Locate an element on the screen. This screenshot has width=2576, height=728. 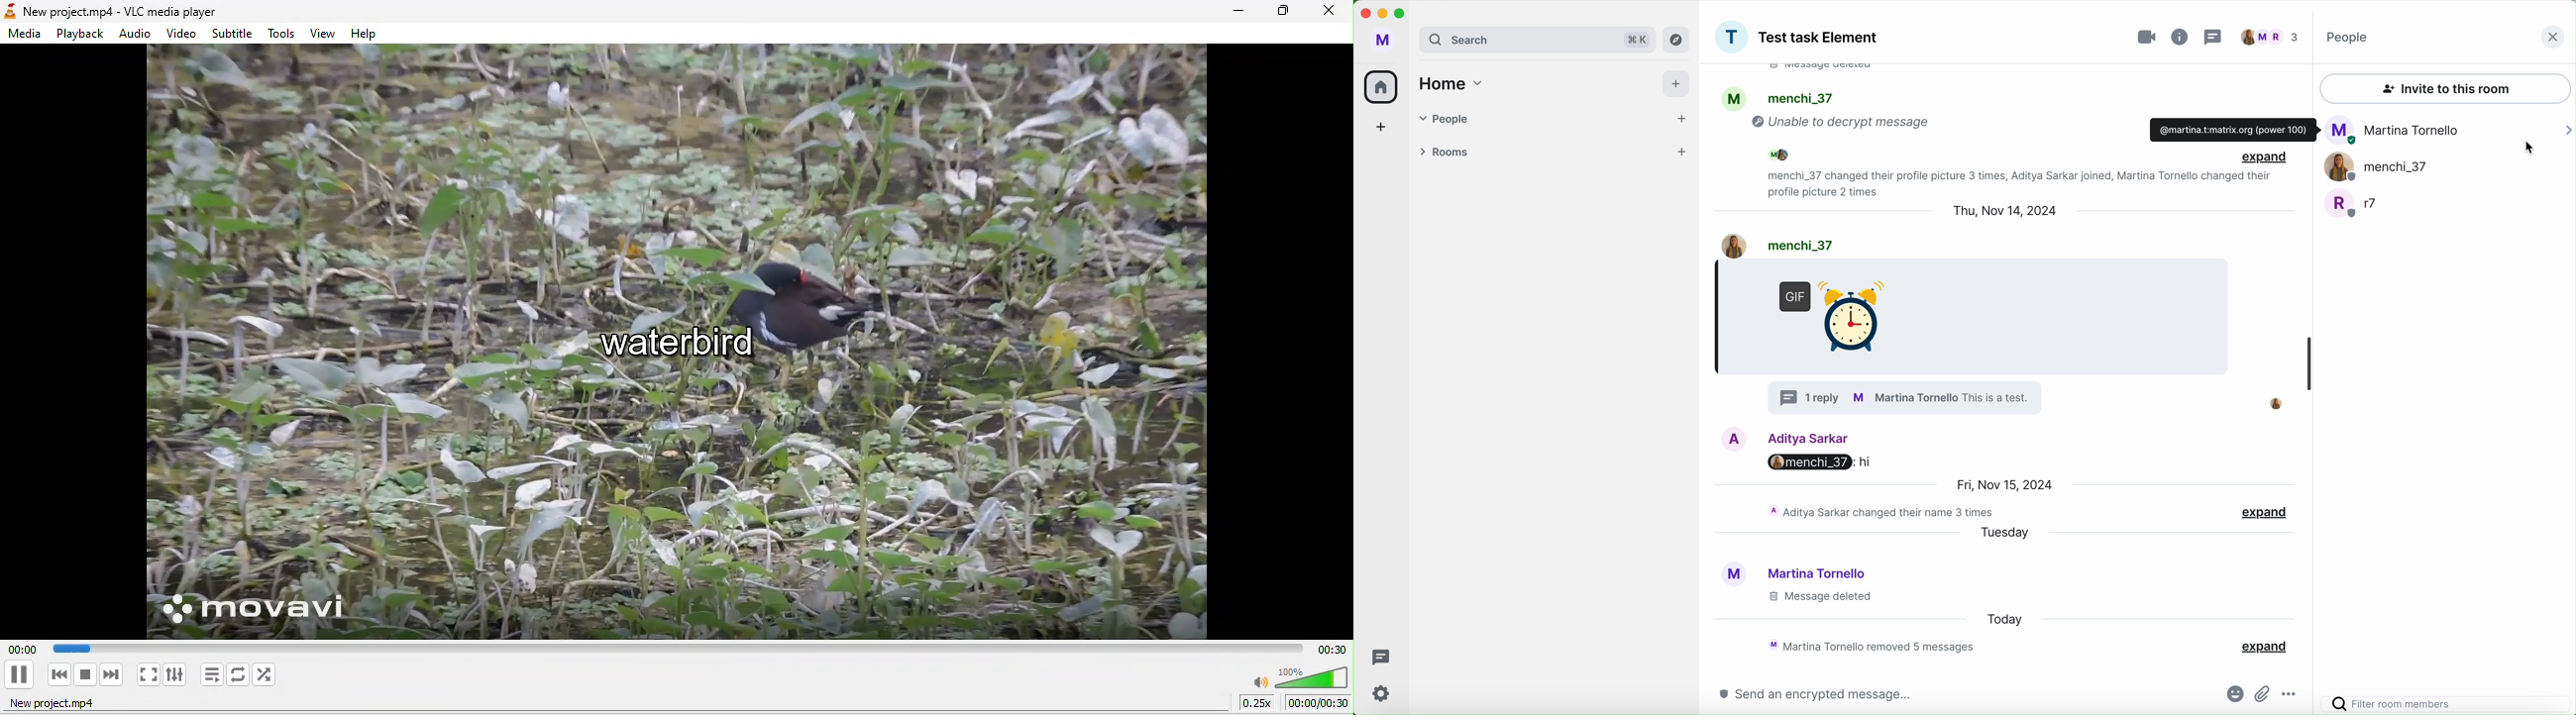
subtitle is located at coordinates (235, 32).